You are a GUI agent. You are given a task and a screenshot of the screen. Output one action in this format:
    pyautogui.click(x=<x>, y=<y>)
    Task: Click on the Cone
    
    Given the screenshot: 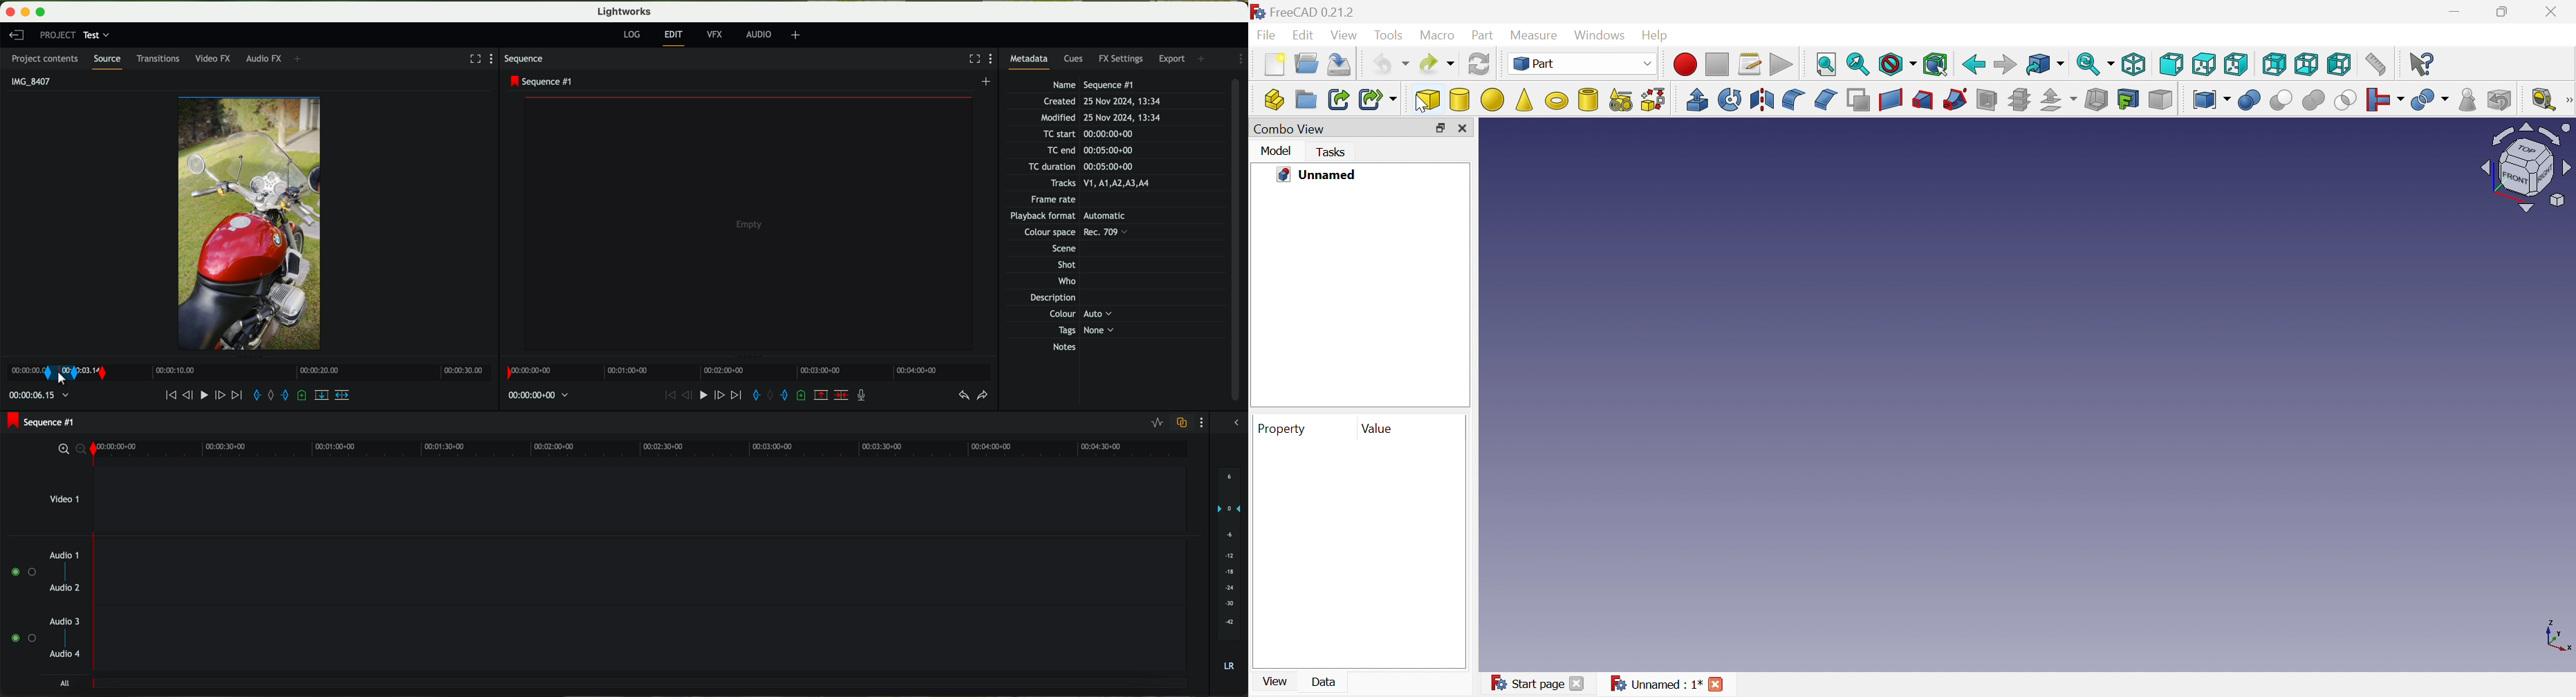 What is the action you would take?
    pyautogui.click(x=1525, y=100)
    